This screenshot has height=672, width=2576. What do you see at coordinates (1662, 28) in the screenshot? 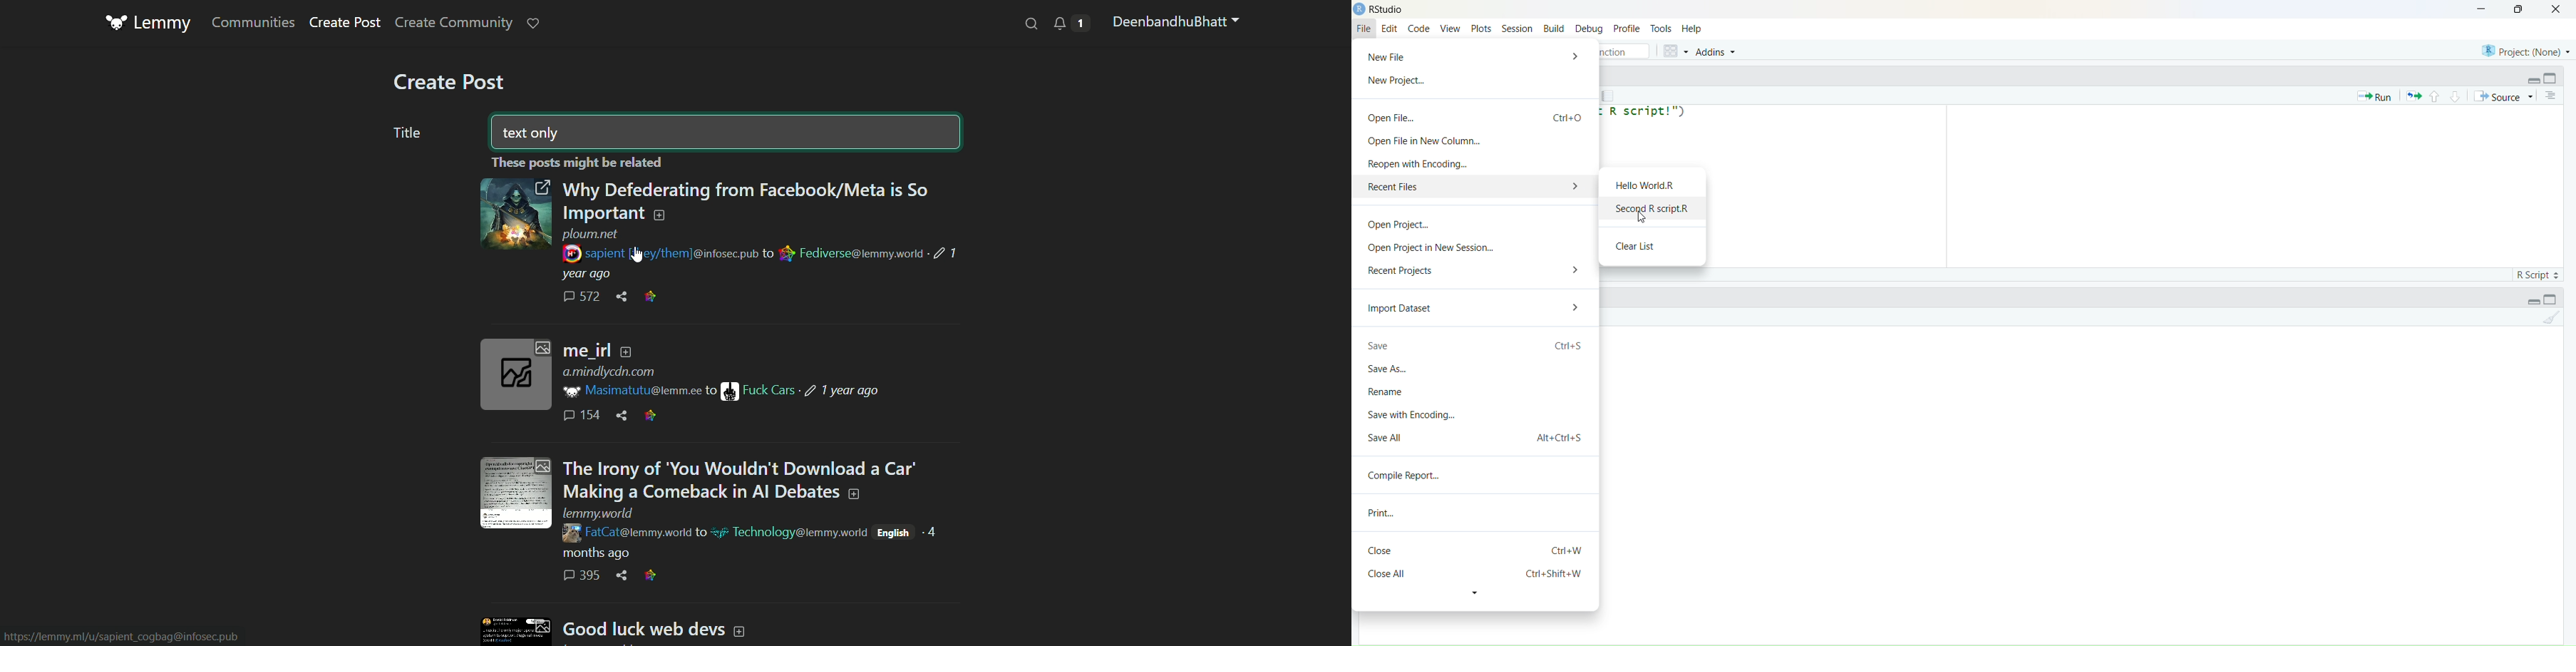
I see `Tools` at bounding box center [1662, 28].